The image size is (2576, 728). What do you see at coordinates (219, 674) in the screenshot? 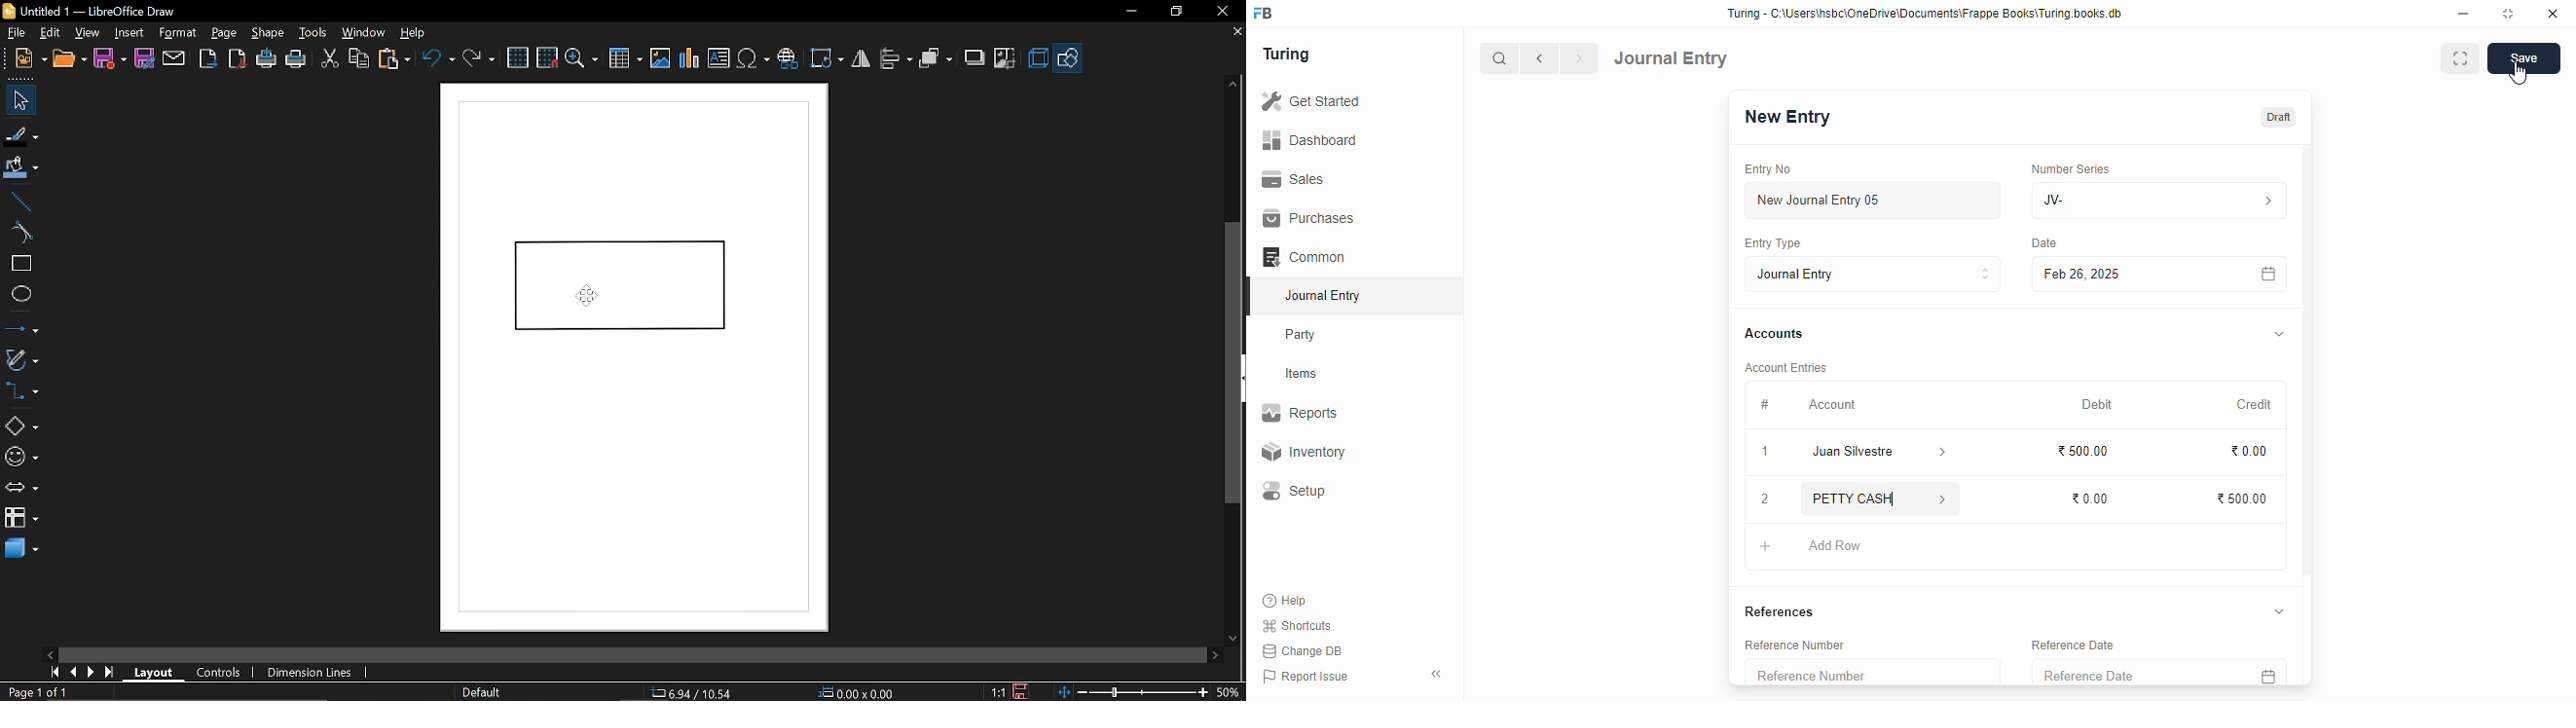
I see `controls` at bounding box center [219, 674].